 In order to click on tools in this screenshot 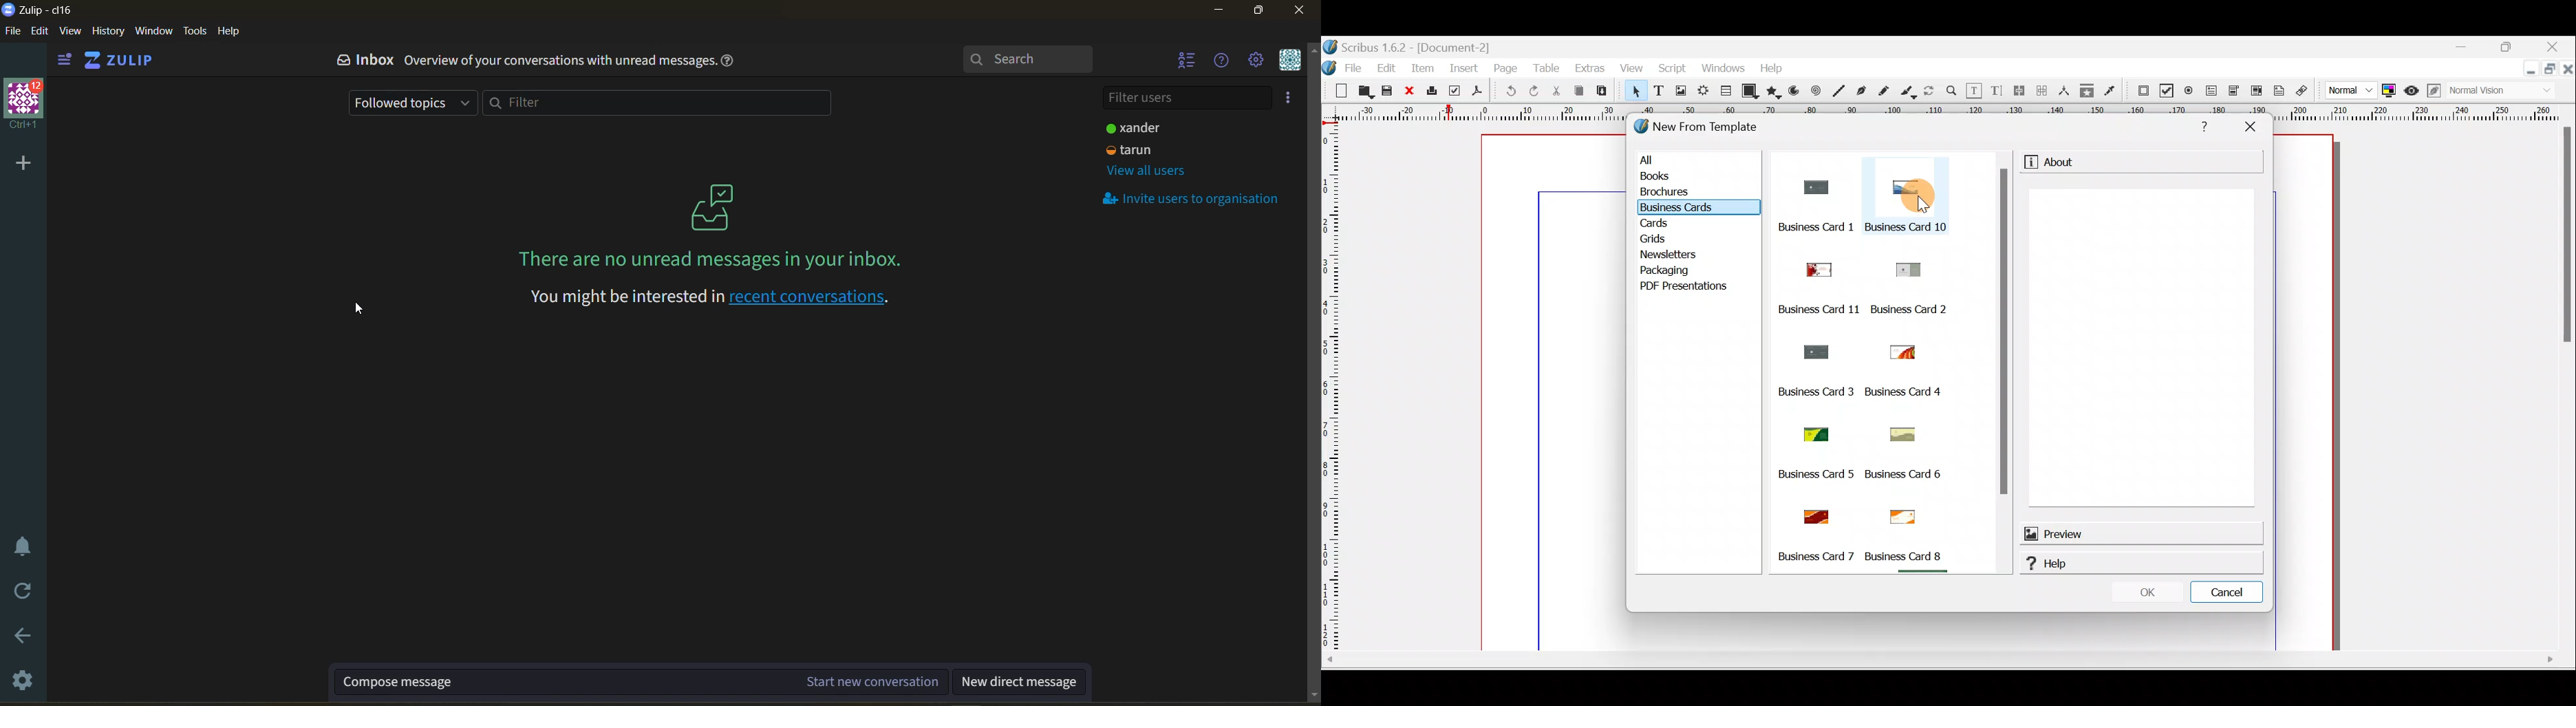, I will do `click(194, 30)`.